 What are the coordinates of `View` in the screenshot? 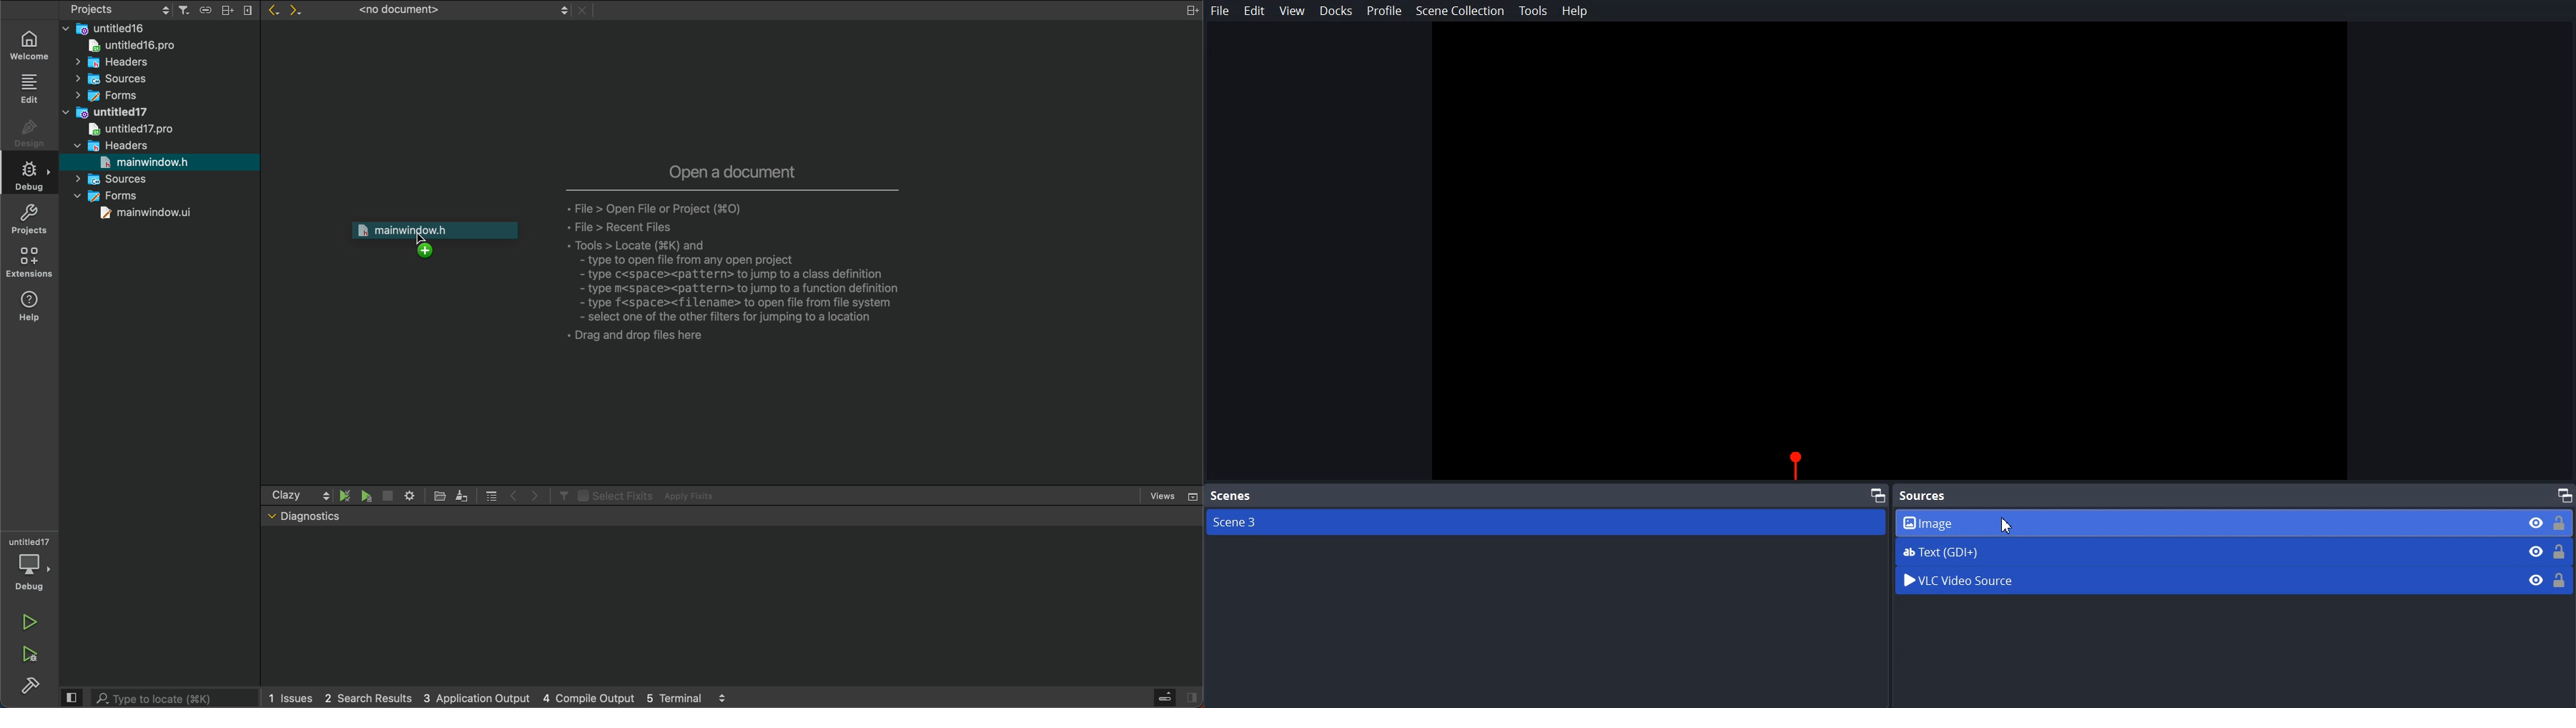 It's located at (1292, 11).